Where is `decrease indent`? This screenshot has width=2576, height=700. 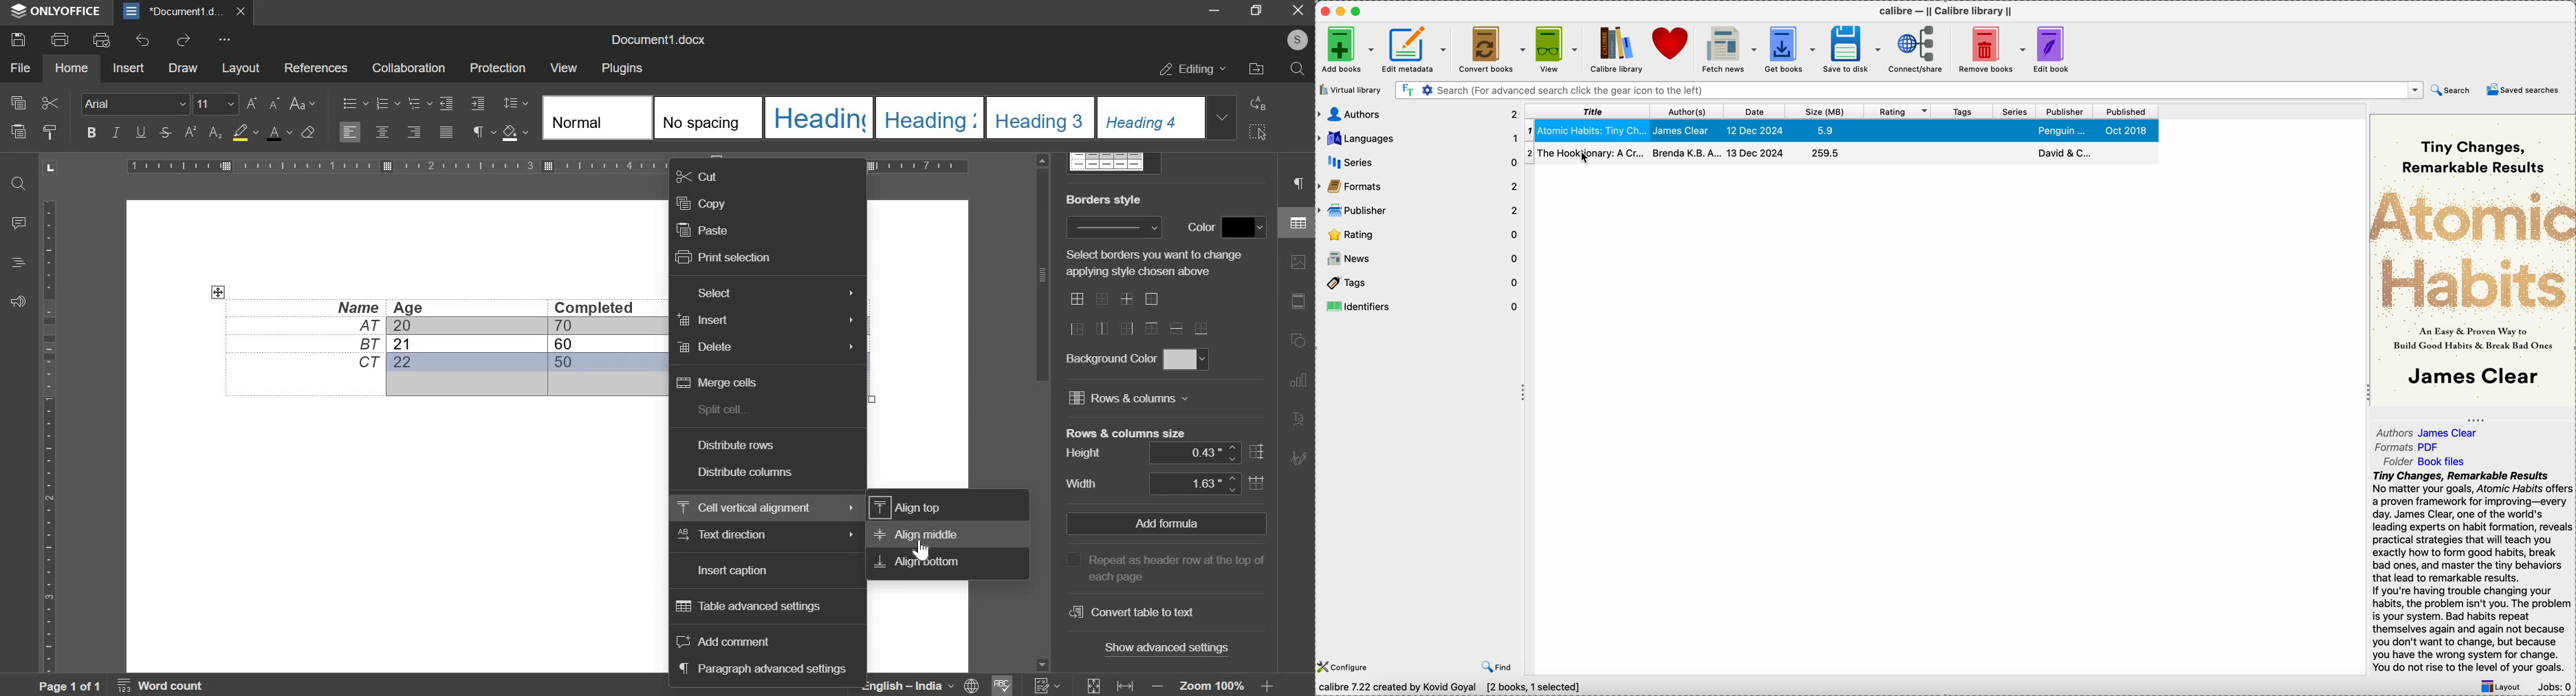 decrease indent is located at coordinates (479, 102).